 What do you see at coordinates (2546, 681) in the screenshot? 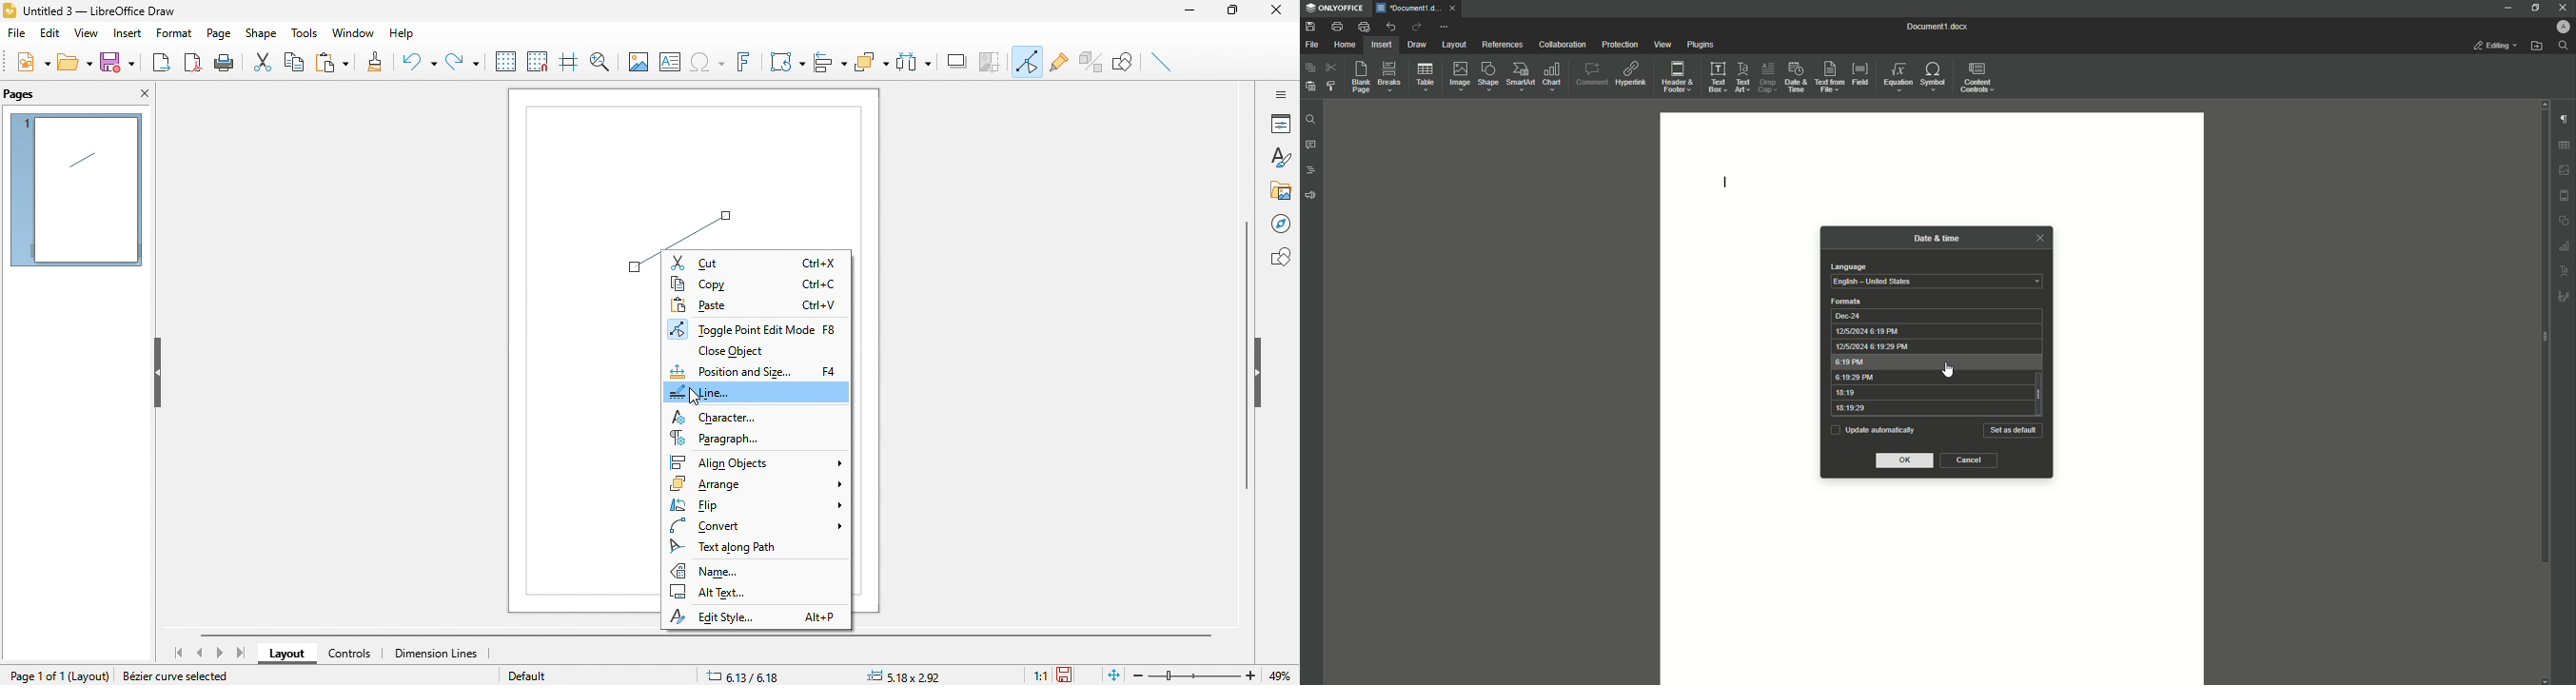
I see `scroll down` at bounding box center [2546, 681].